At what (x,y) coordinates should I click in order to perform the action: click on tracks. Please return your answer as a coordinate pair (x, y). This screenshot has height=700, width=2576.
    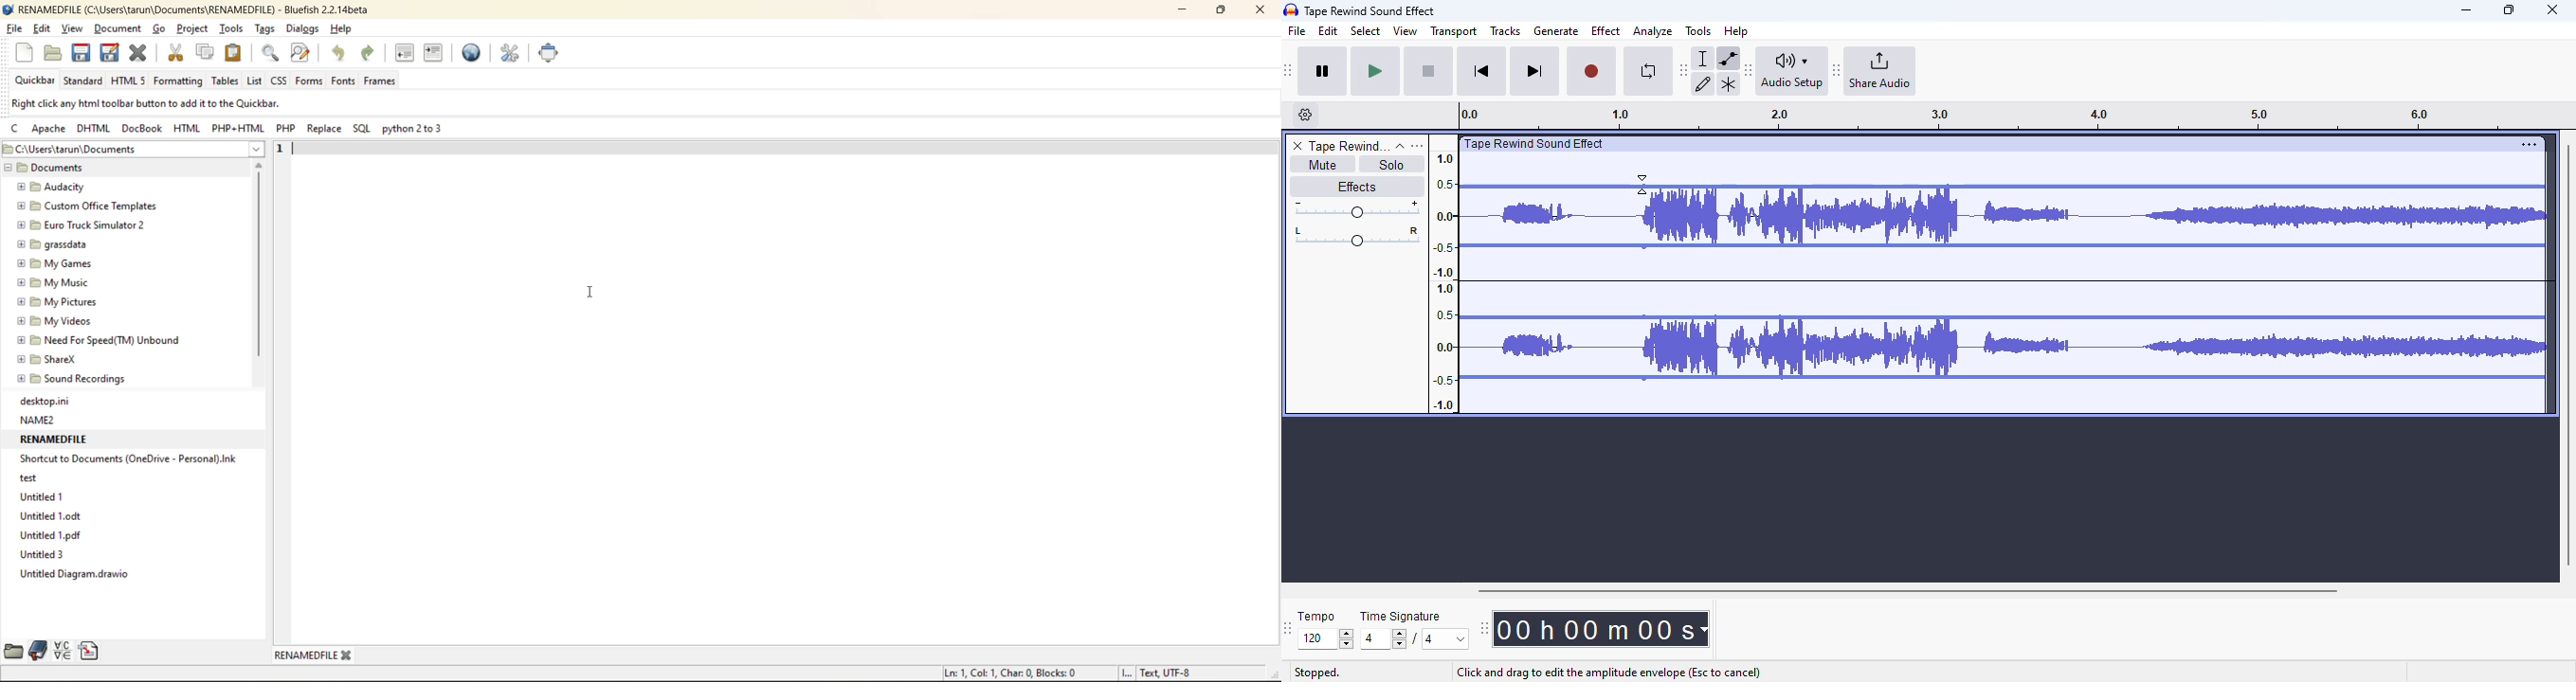
    Looking at the image, I should click on (1505, 32).